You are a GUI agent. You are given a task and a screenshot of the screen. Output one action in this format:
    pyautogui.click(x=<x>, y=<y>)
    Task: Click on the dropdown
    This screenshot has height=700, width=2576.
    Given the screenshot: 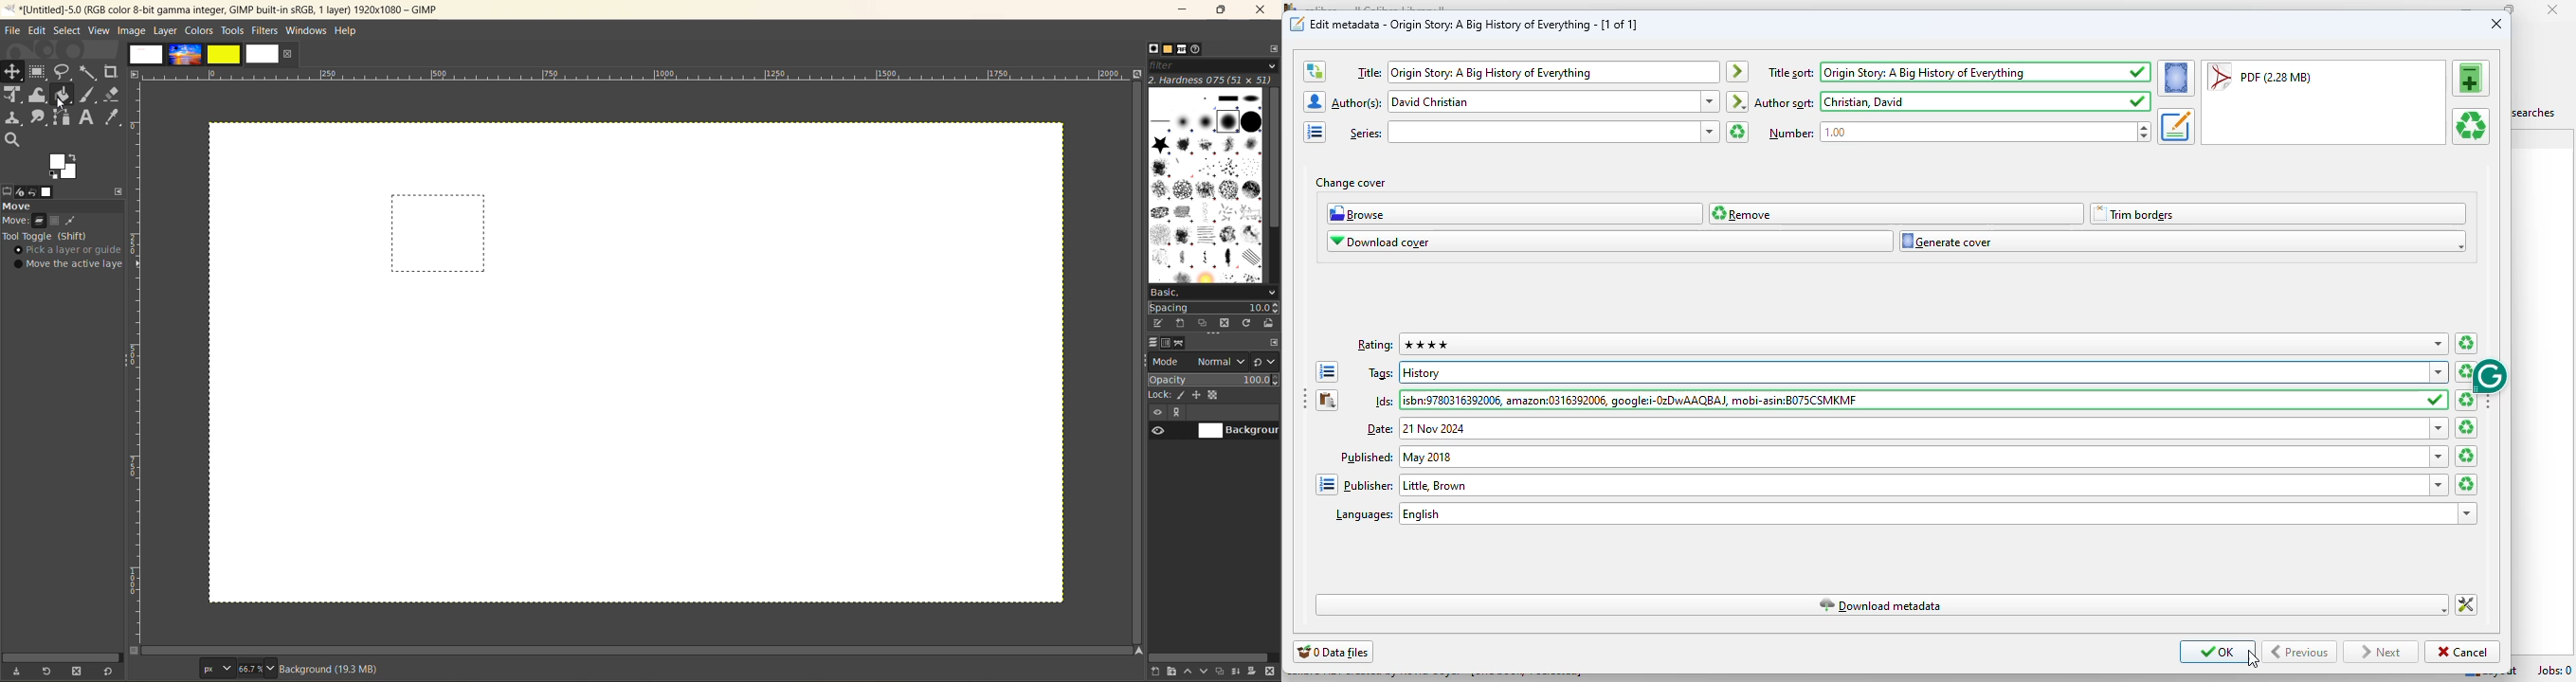 What is the action you would take?
    pyautogui.click(x=2440, y=372)
    